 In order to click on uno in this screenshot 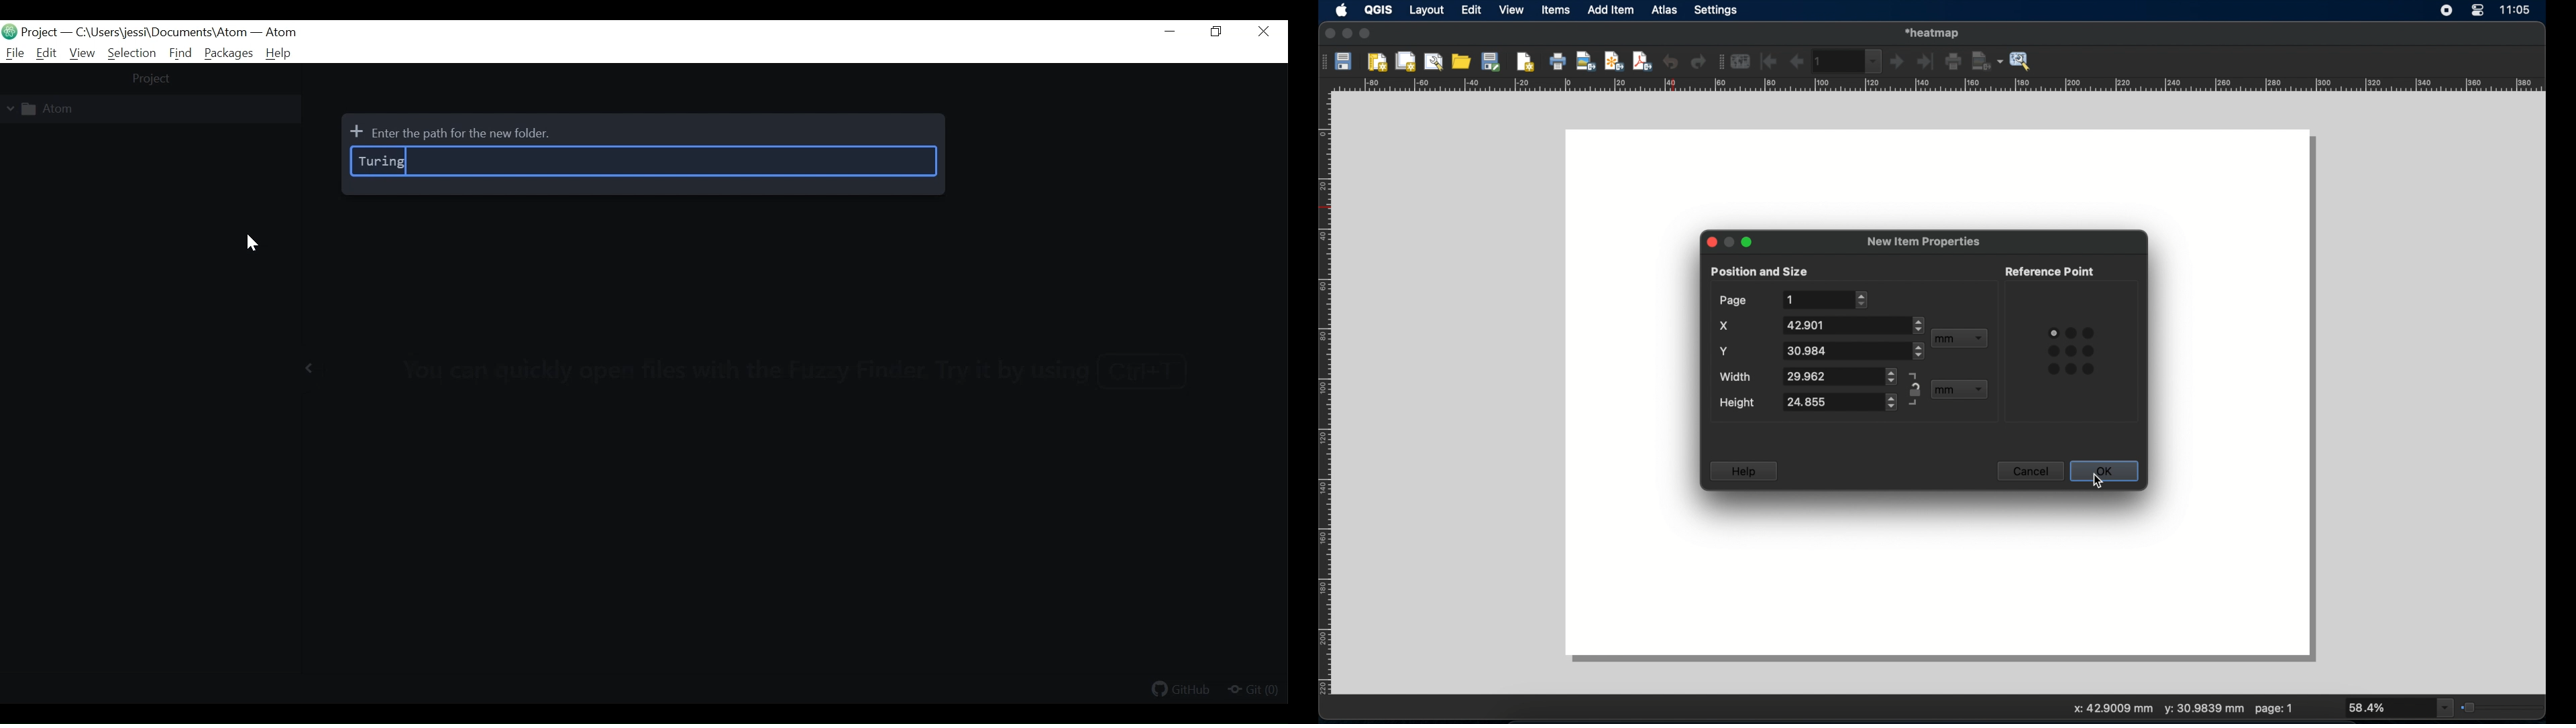, I will do `click(1671, 61)`.